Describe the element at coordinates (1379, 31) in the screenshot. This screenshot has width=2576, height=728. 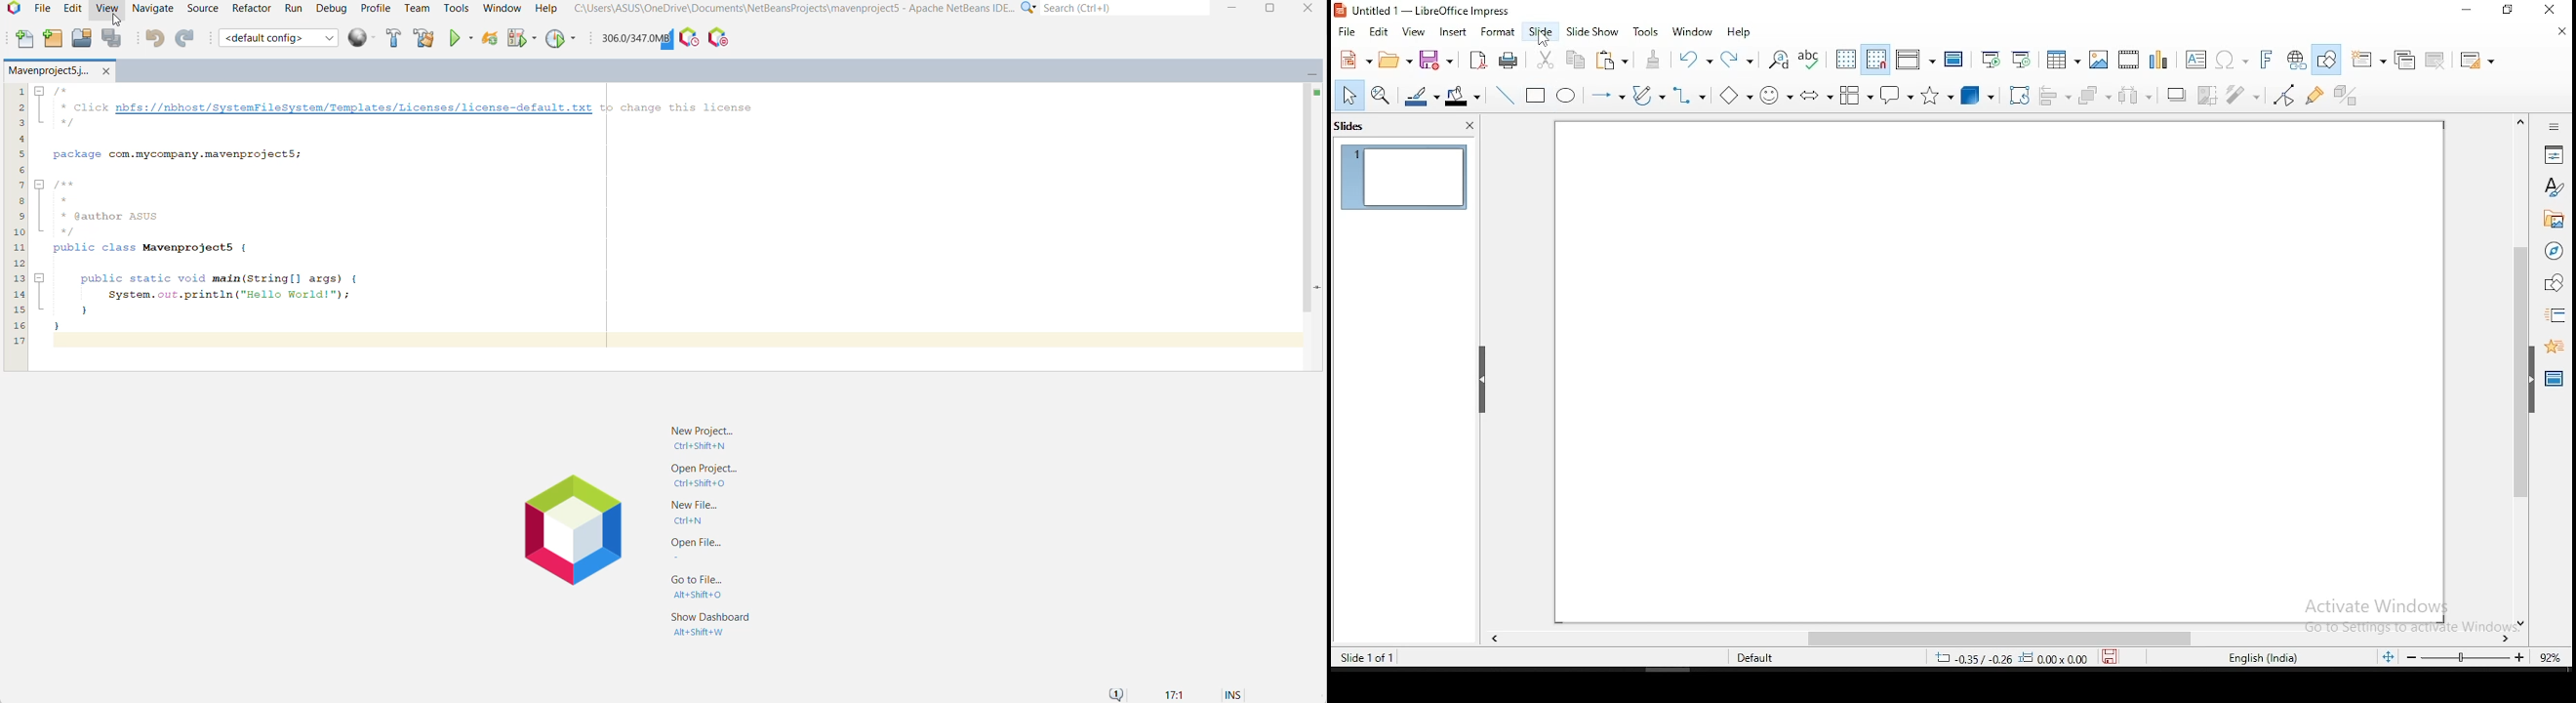
I see `edit` at that location.